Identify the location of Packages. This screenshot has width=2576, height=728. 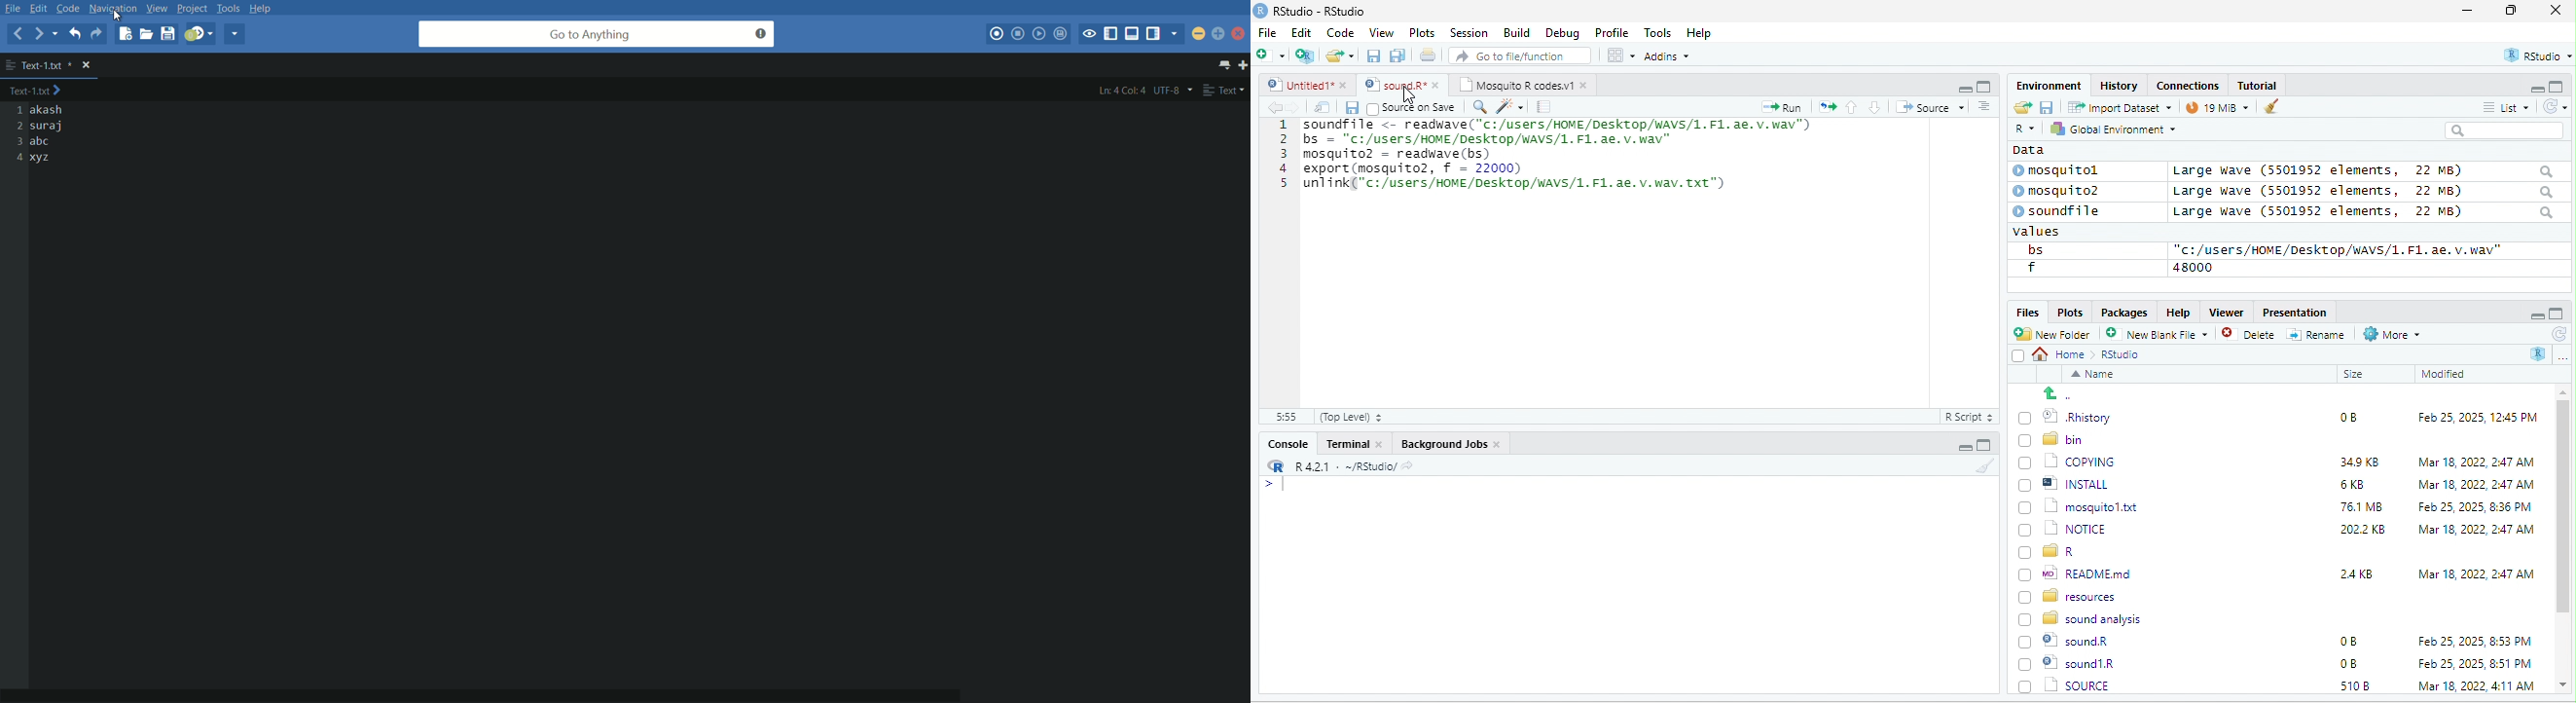
(2127, 312).